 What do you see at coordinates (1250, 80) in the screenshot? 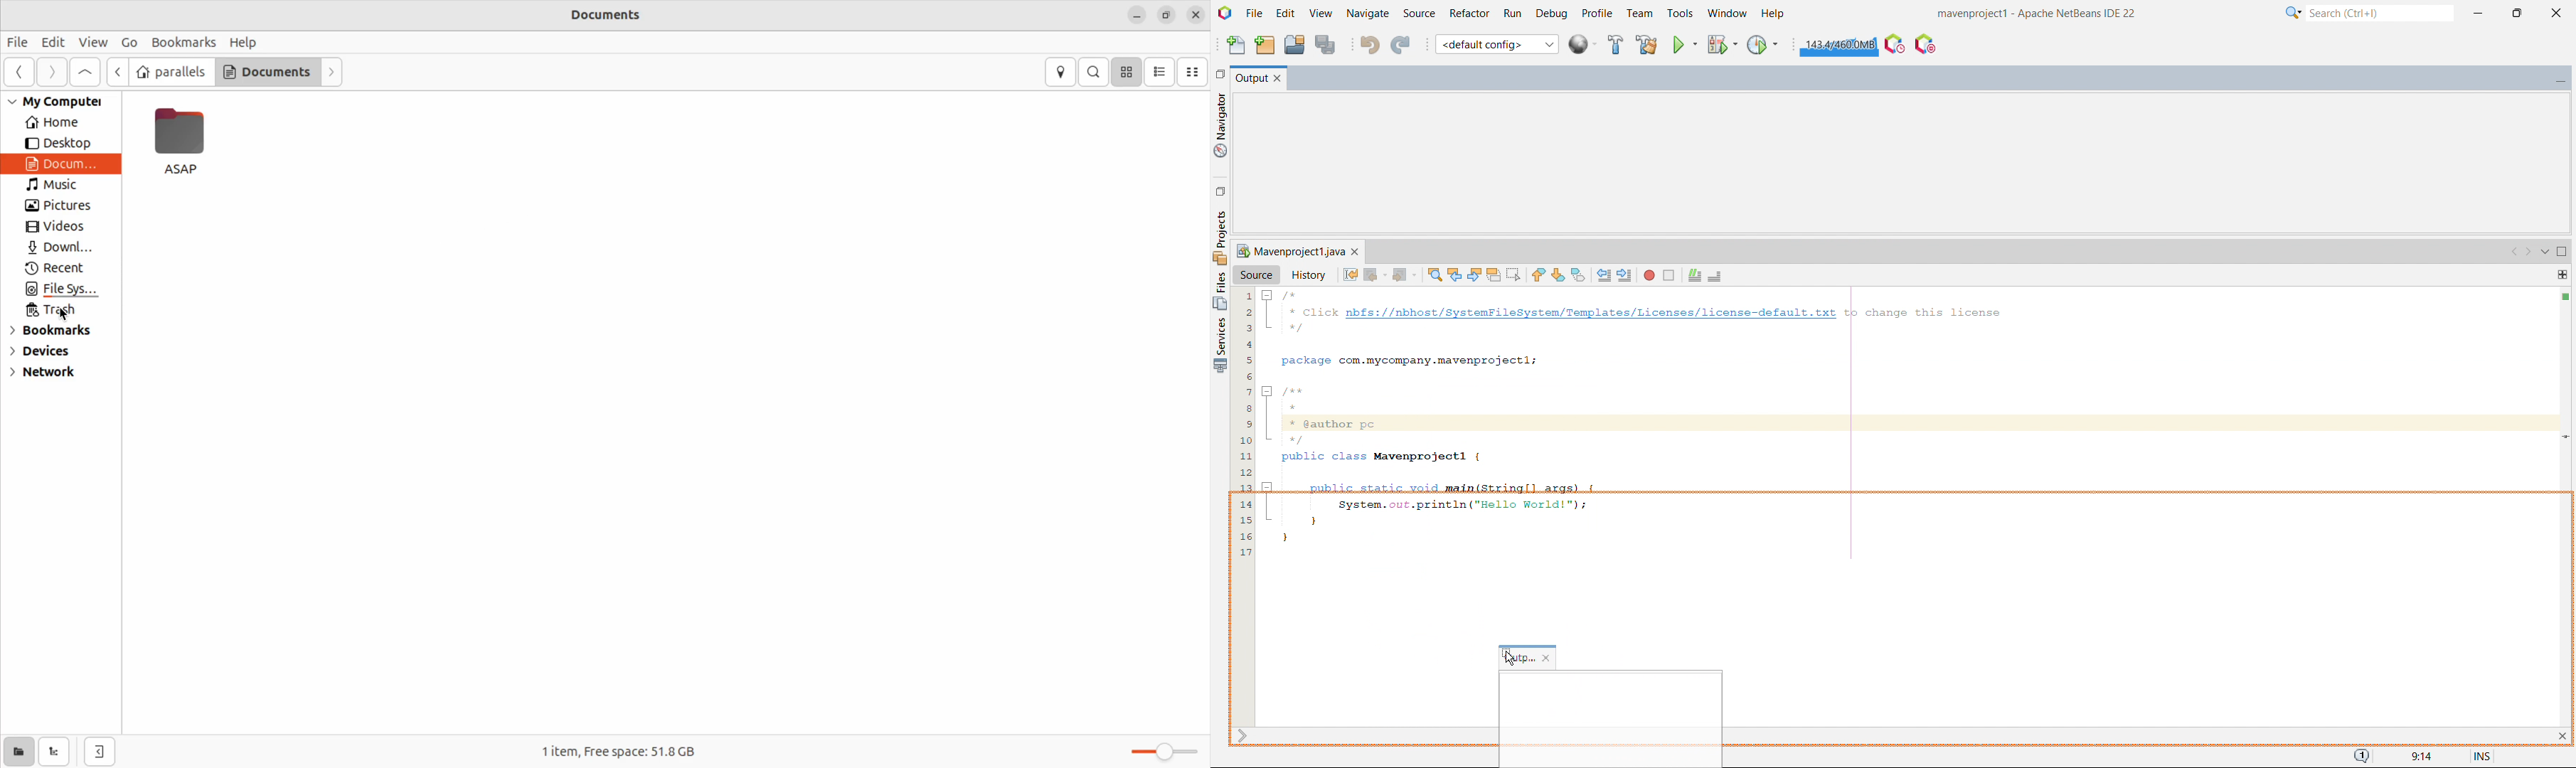
I see `output window` at bounding box center [1250, 80].